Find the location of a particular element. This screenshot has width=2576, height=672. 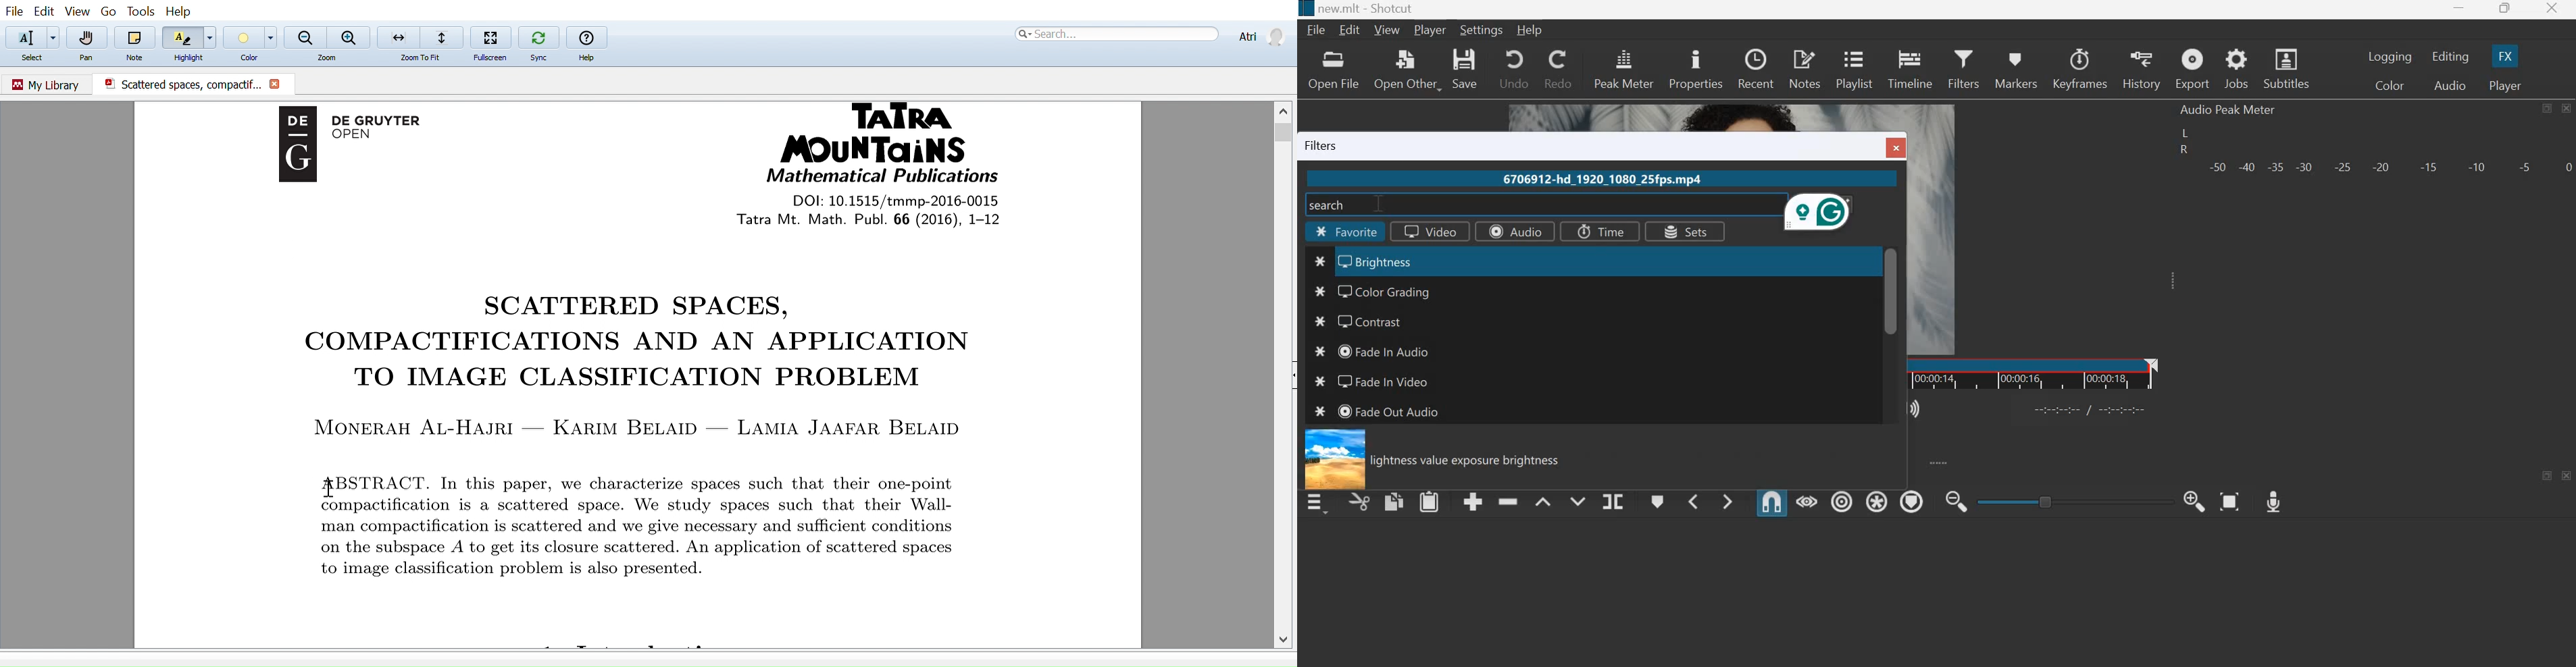

Scrub while dragging is located at coordinates (1807, 501).